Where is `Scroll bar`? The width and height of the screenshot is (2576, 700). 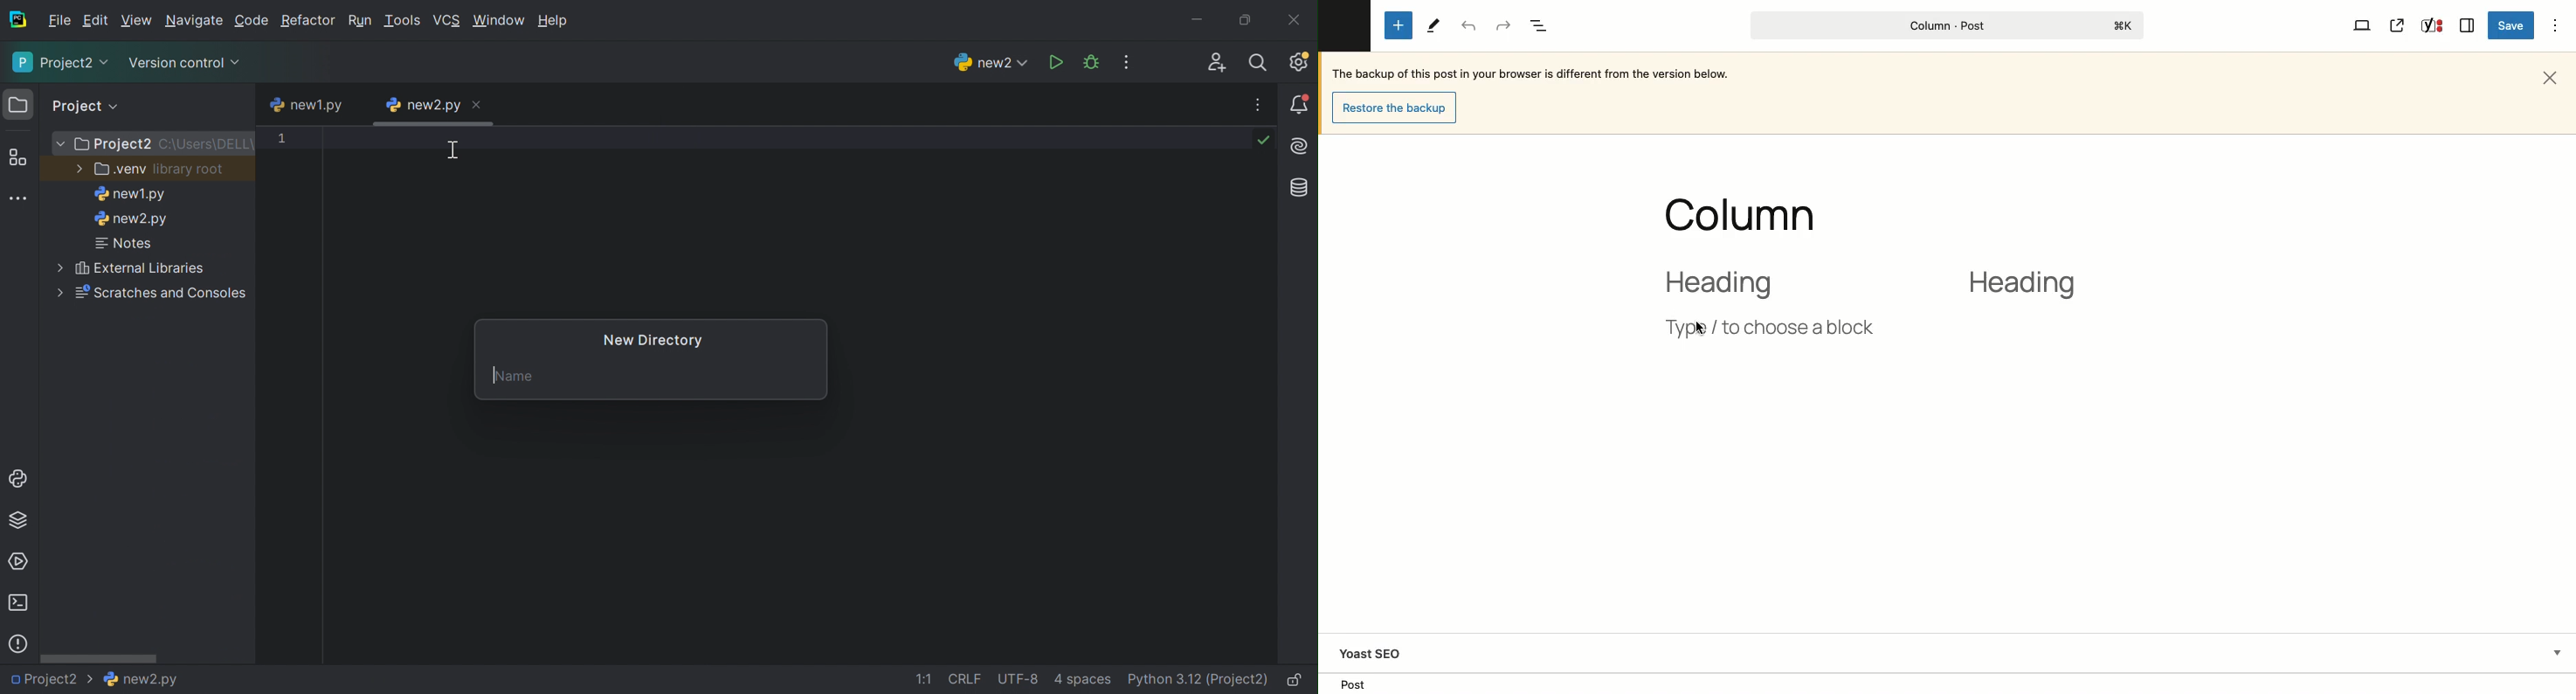 Scroll bar is located at coordinates (100, 658).